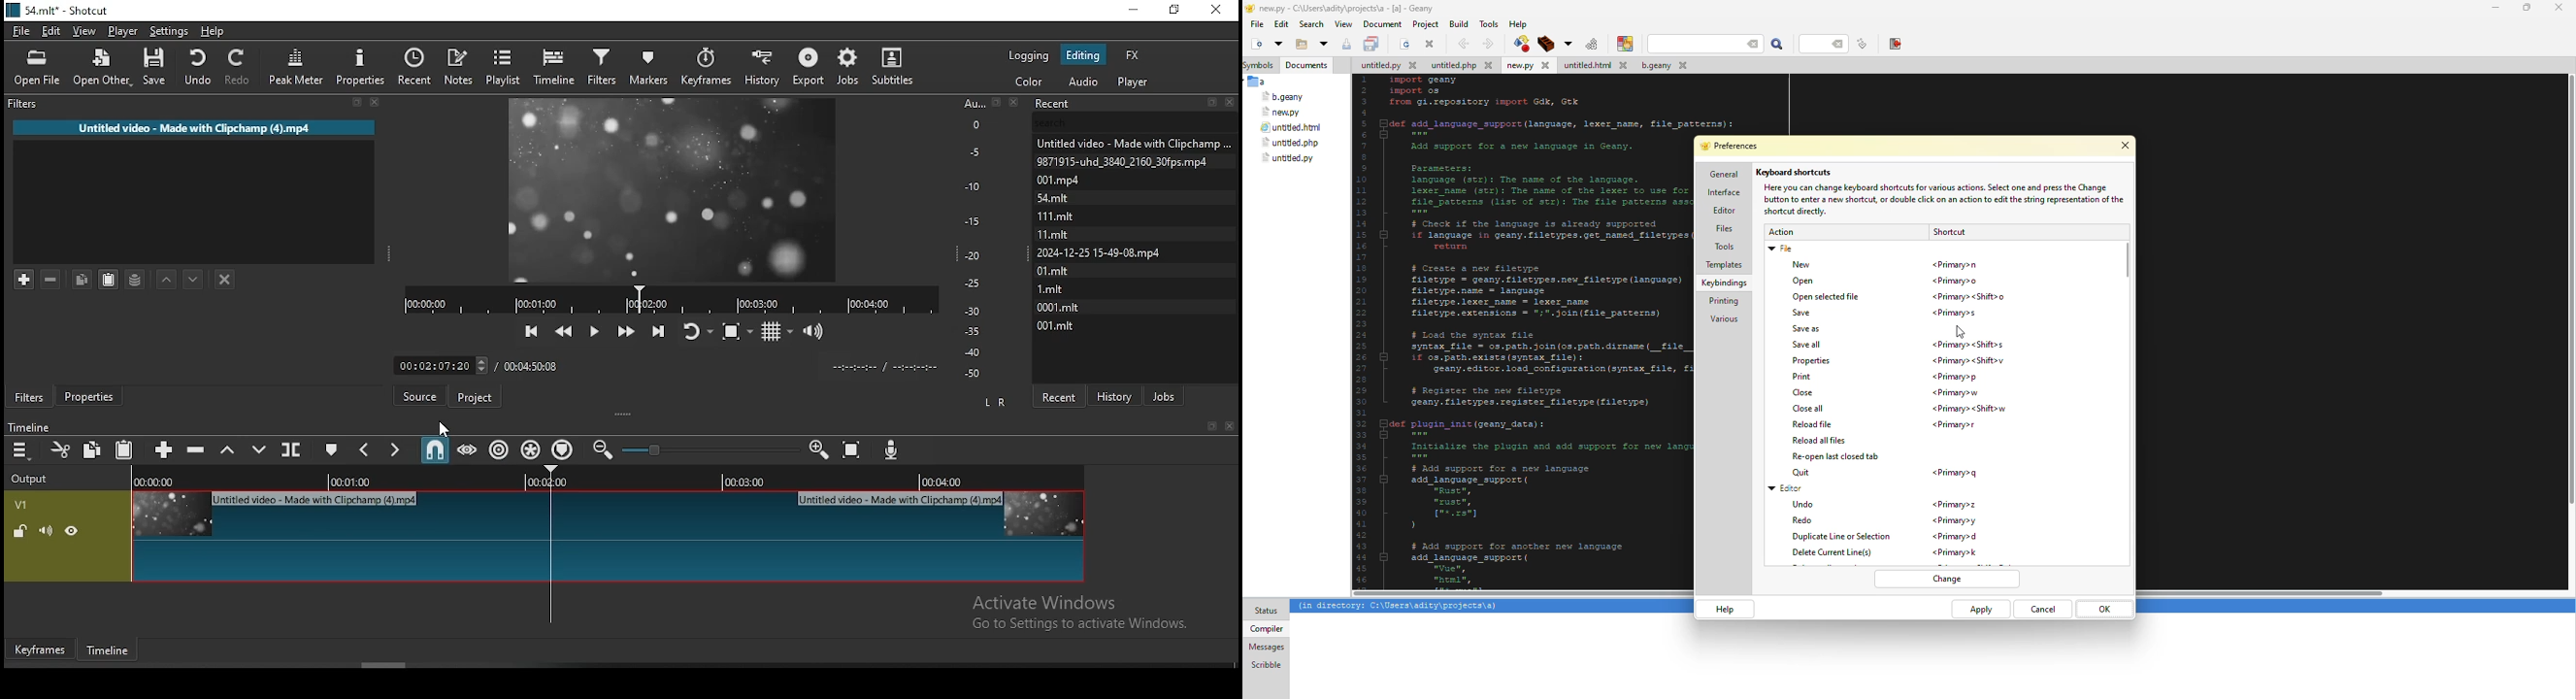 This screenshot has height=700, width=2576. I want to click on Player, so click(1136, 80).